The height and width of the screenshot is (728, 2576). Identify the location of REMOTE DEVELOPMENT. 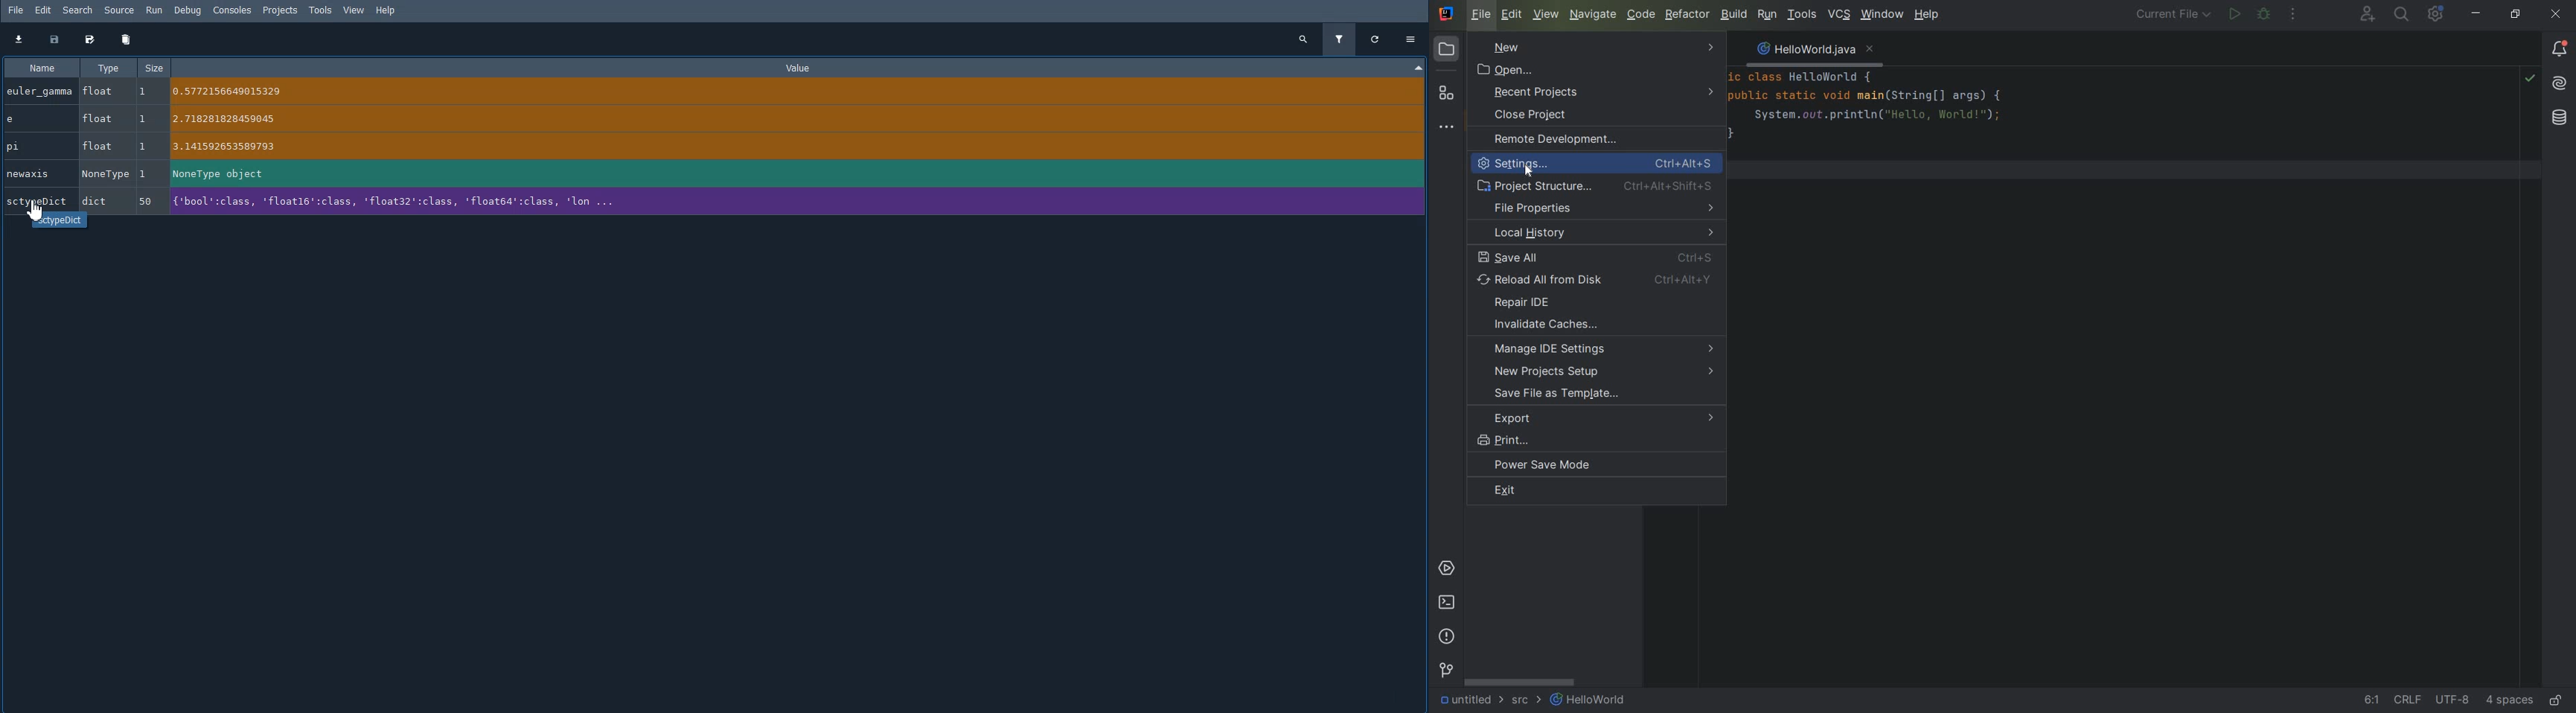
(1584, 141).